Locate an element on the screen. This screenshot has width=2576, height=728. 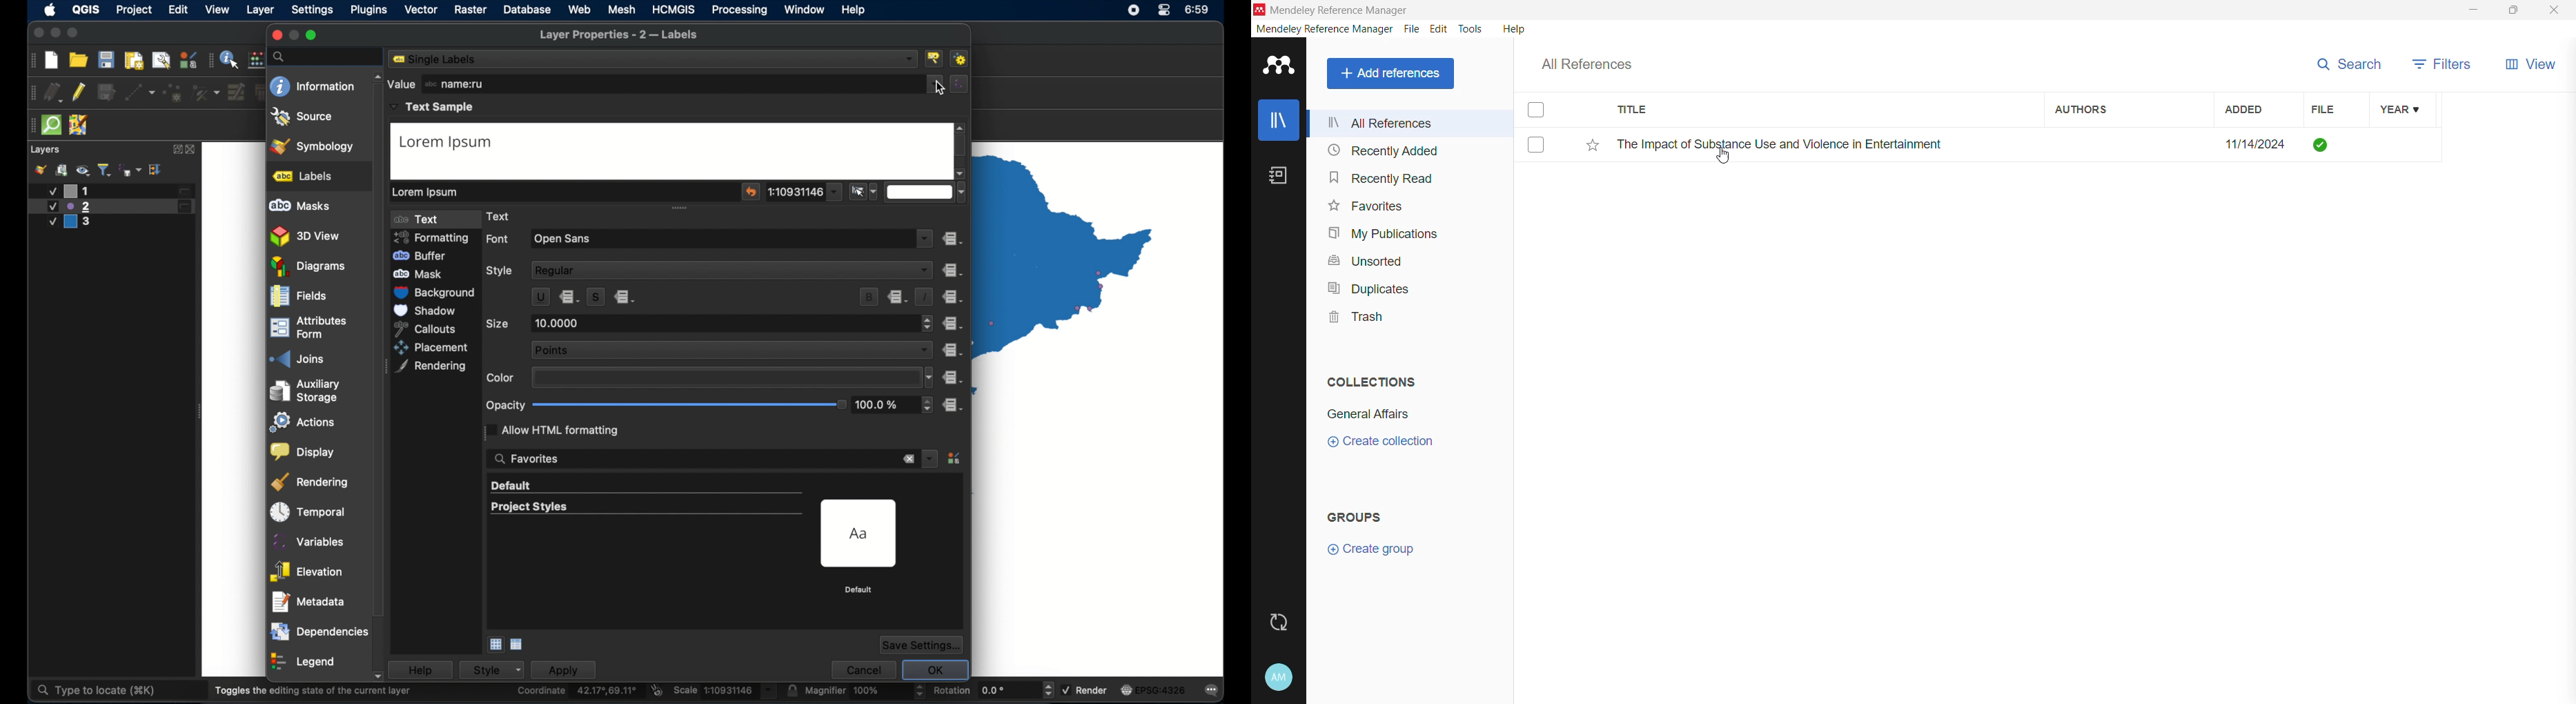
Edit is located at coordinates (1439, 29).